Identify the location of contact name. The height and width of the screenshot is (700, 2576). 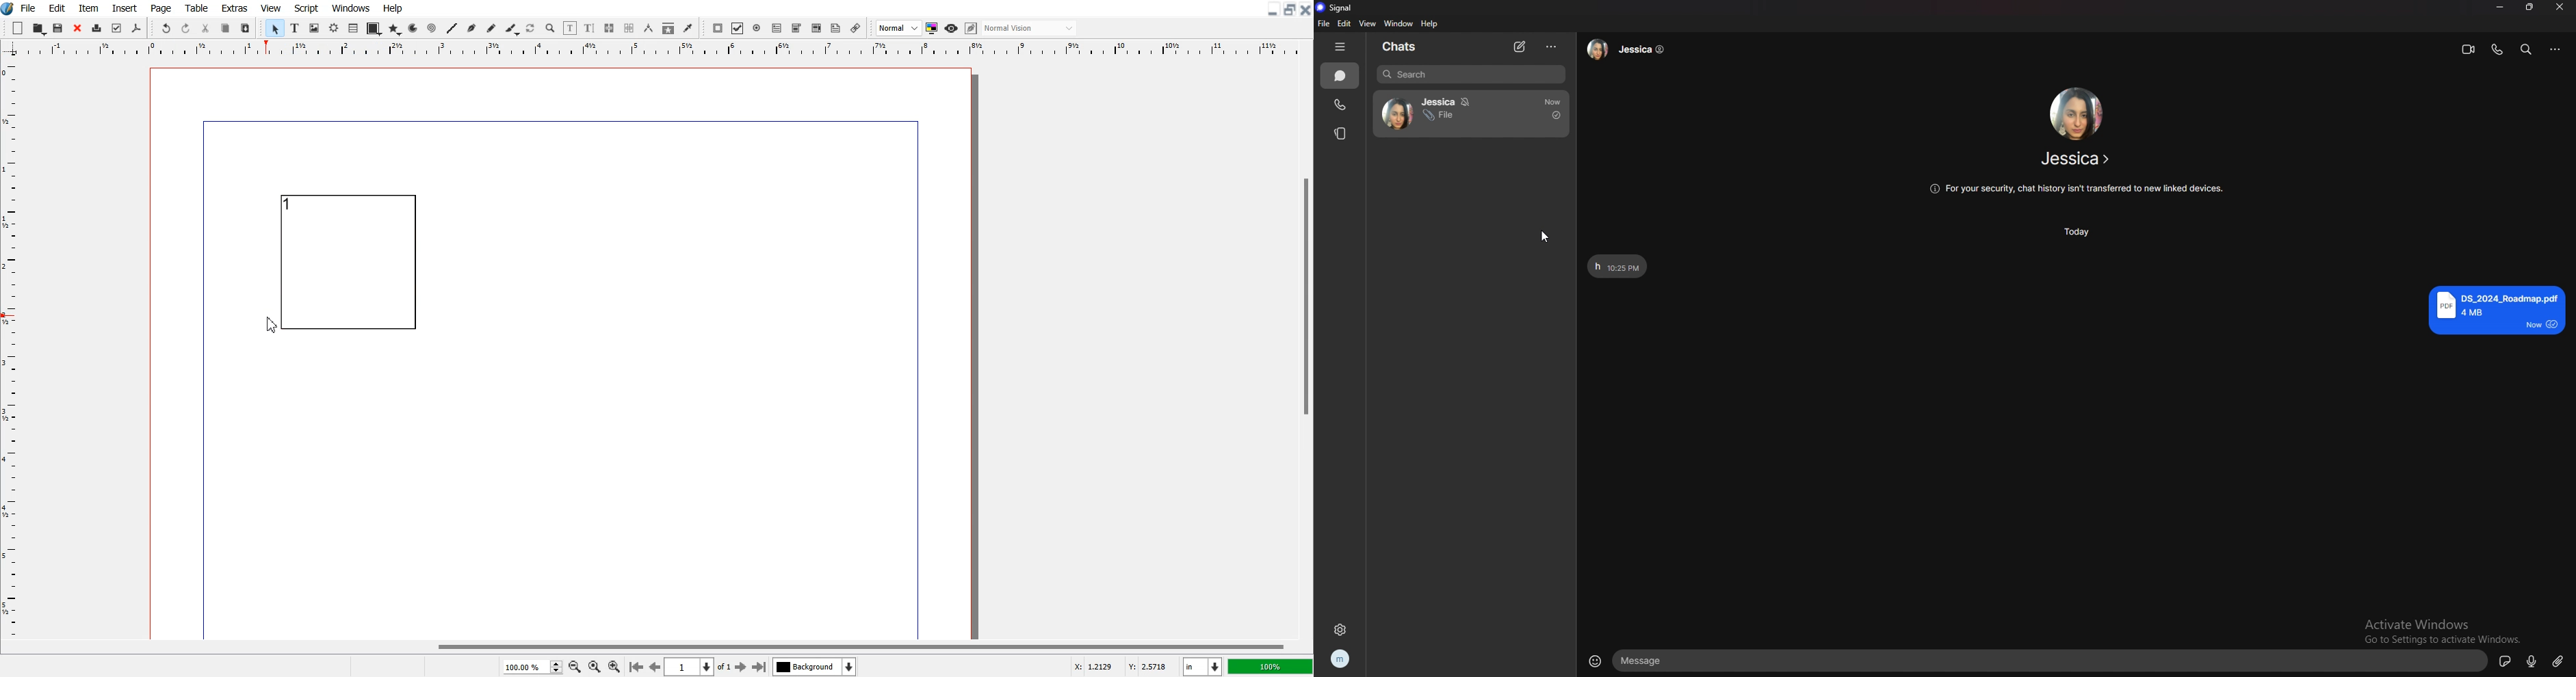
(2078, 158).